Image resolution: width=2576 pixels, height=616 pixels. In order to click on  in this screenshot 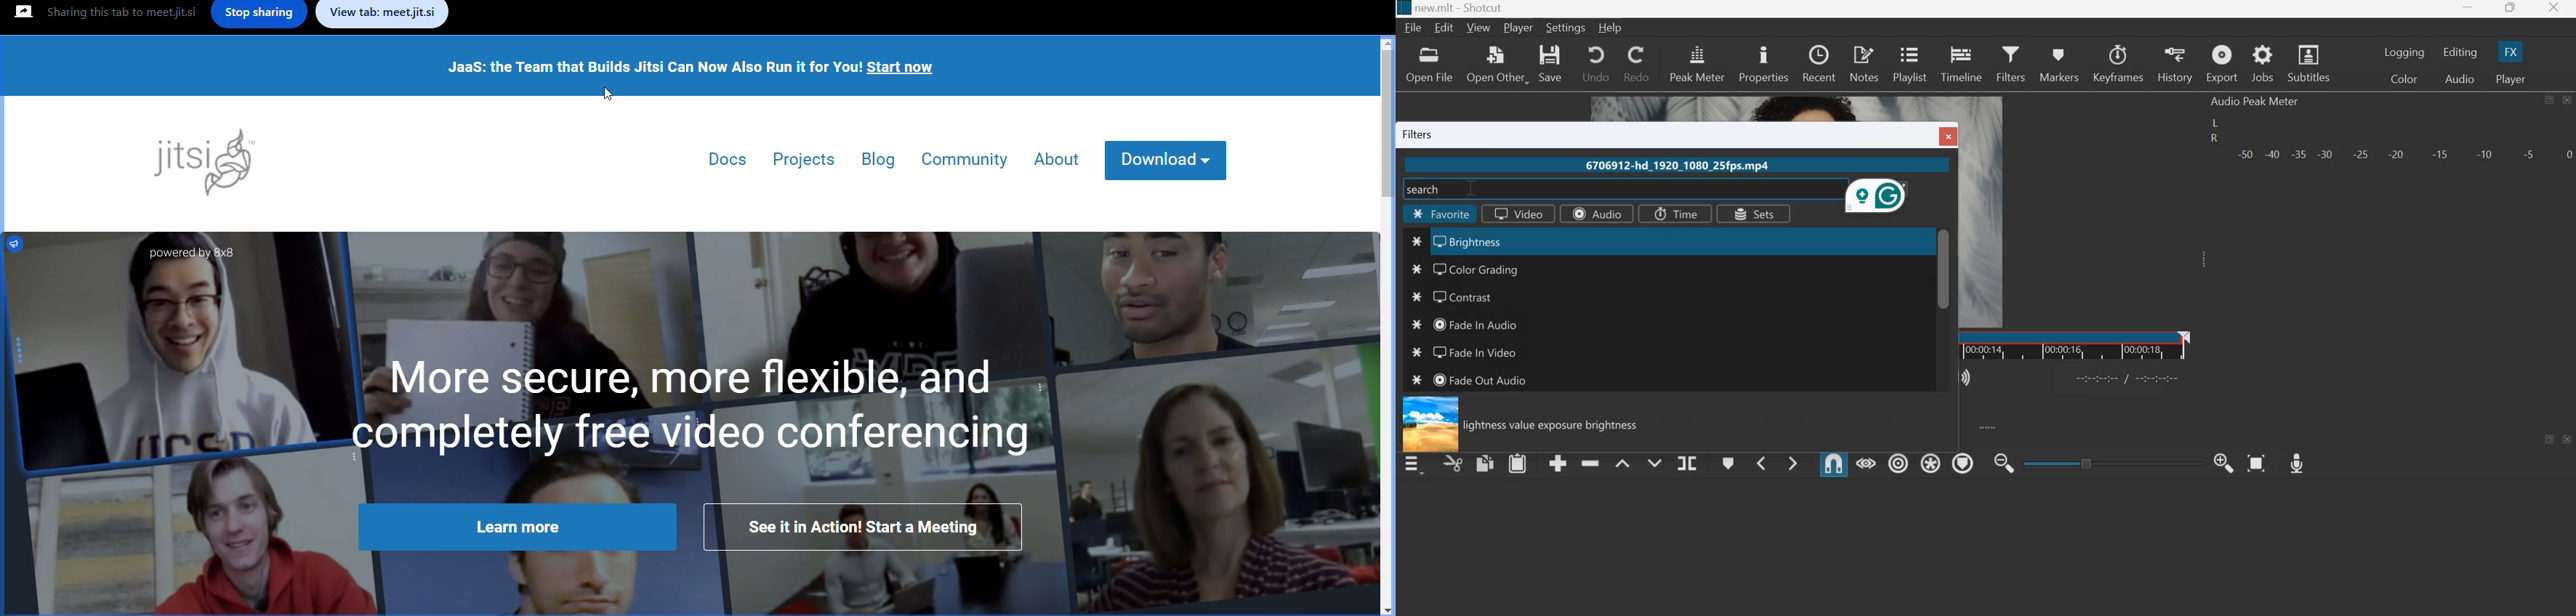, I will do `click(1417, 242)`.